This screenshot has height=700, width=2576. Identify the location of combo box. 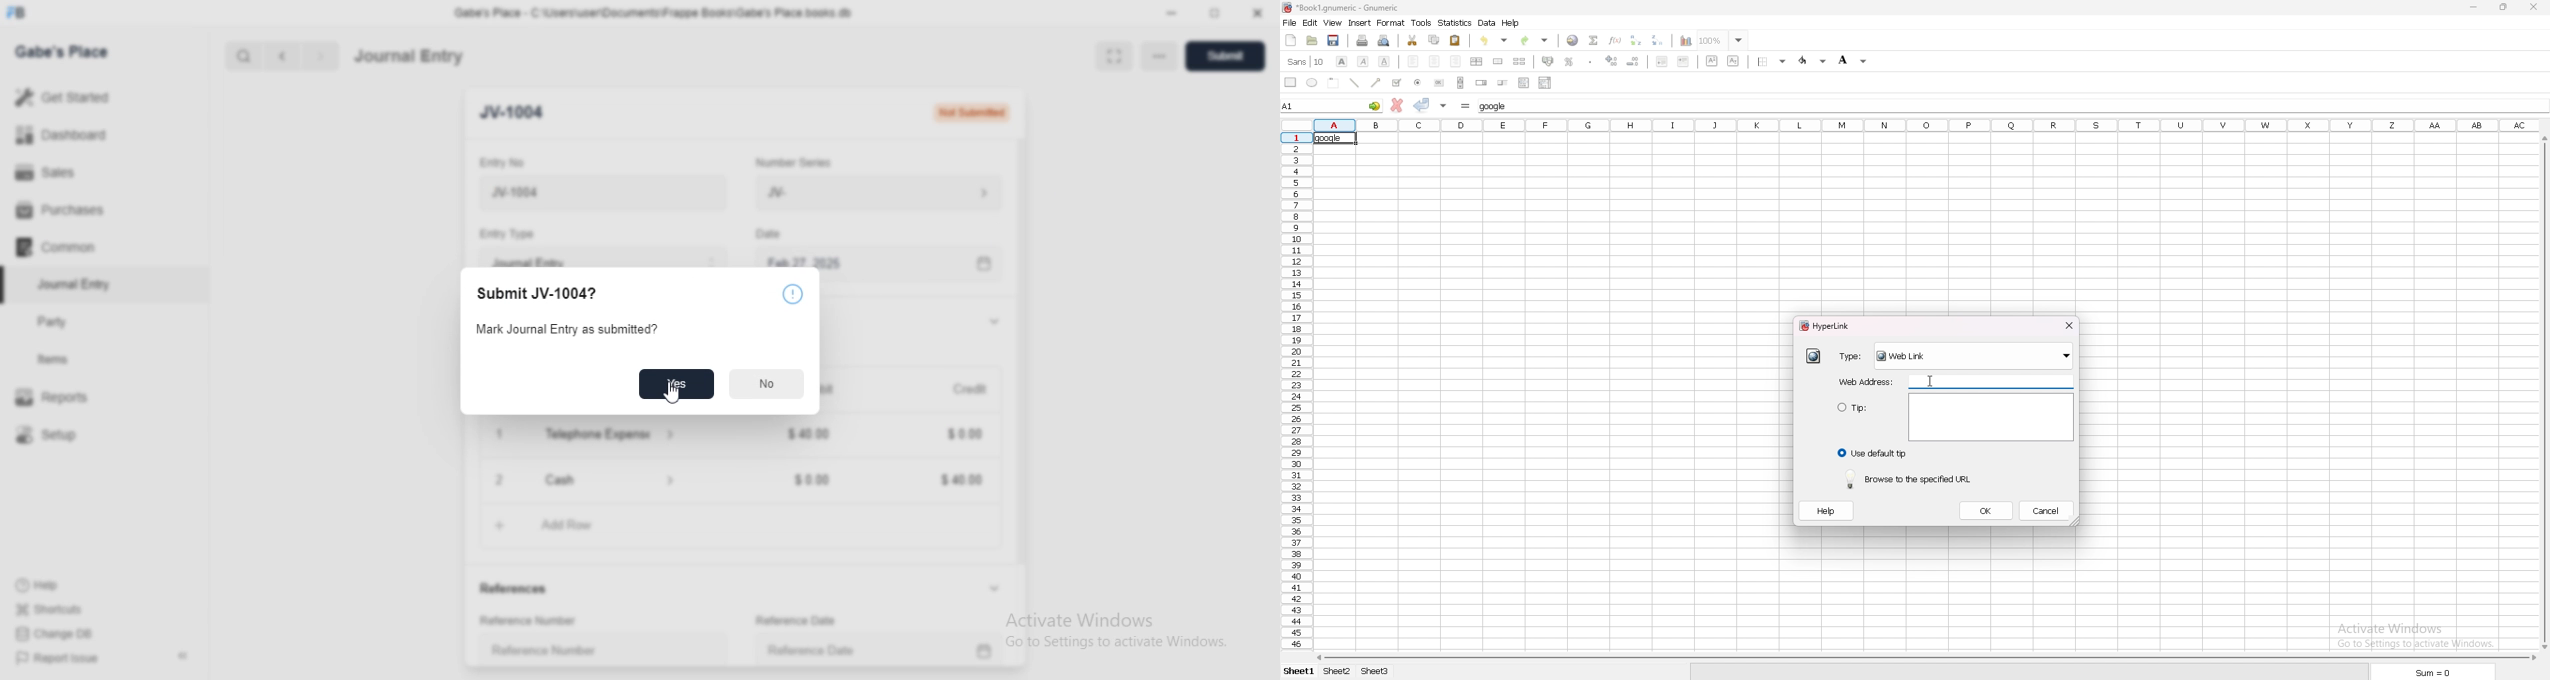
(1545, 82).